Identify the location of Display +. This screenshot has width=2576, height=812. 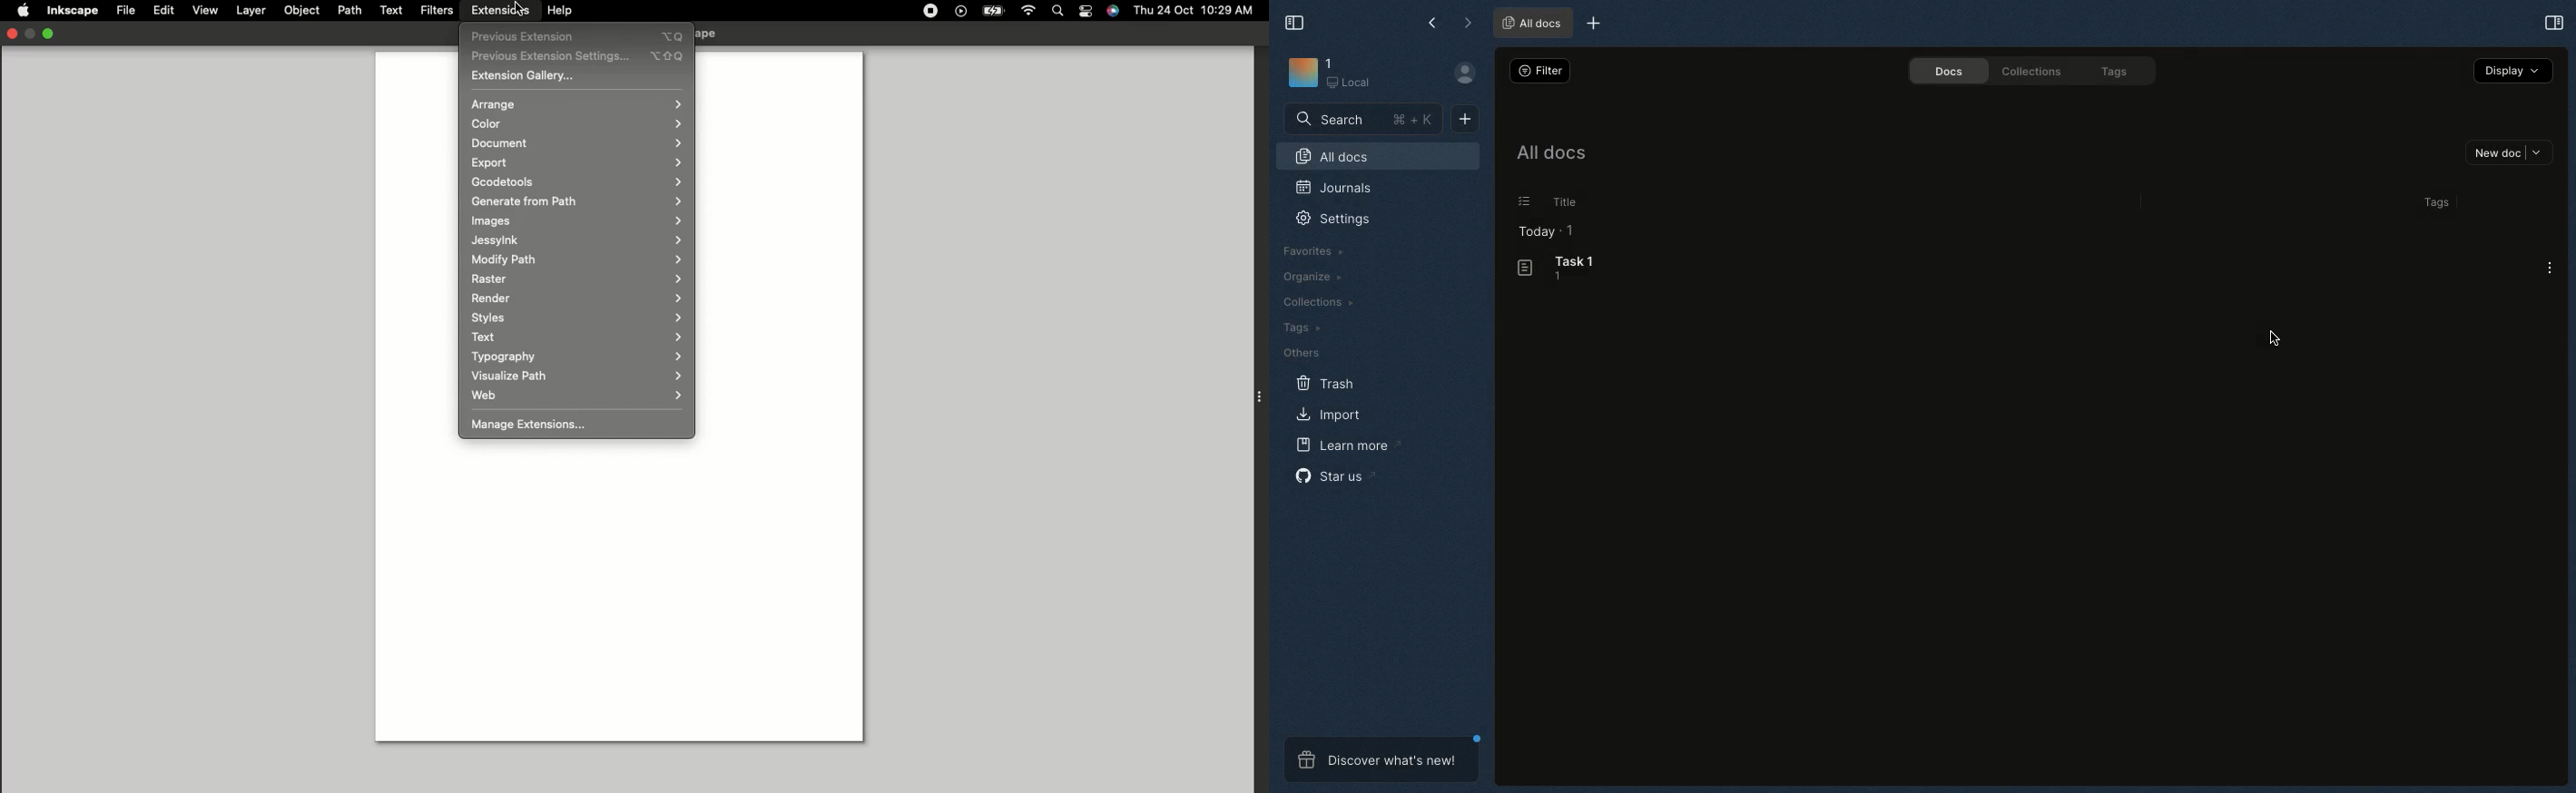
(2512, 73).